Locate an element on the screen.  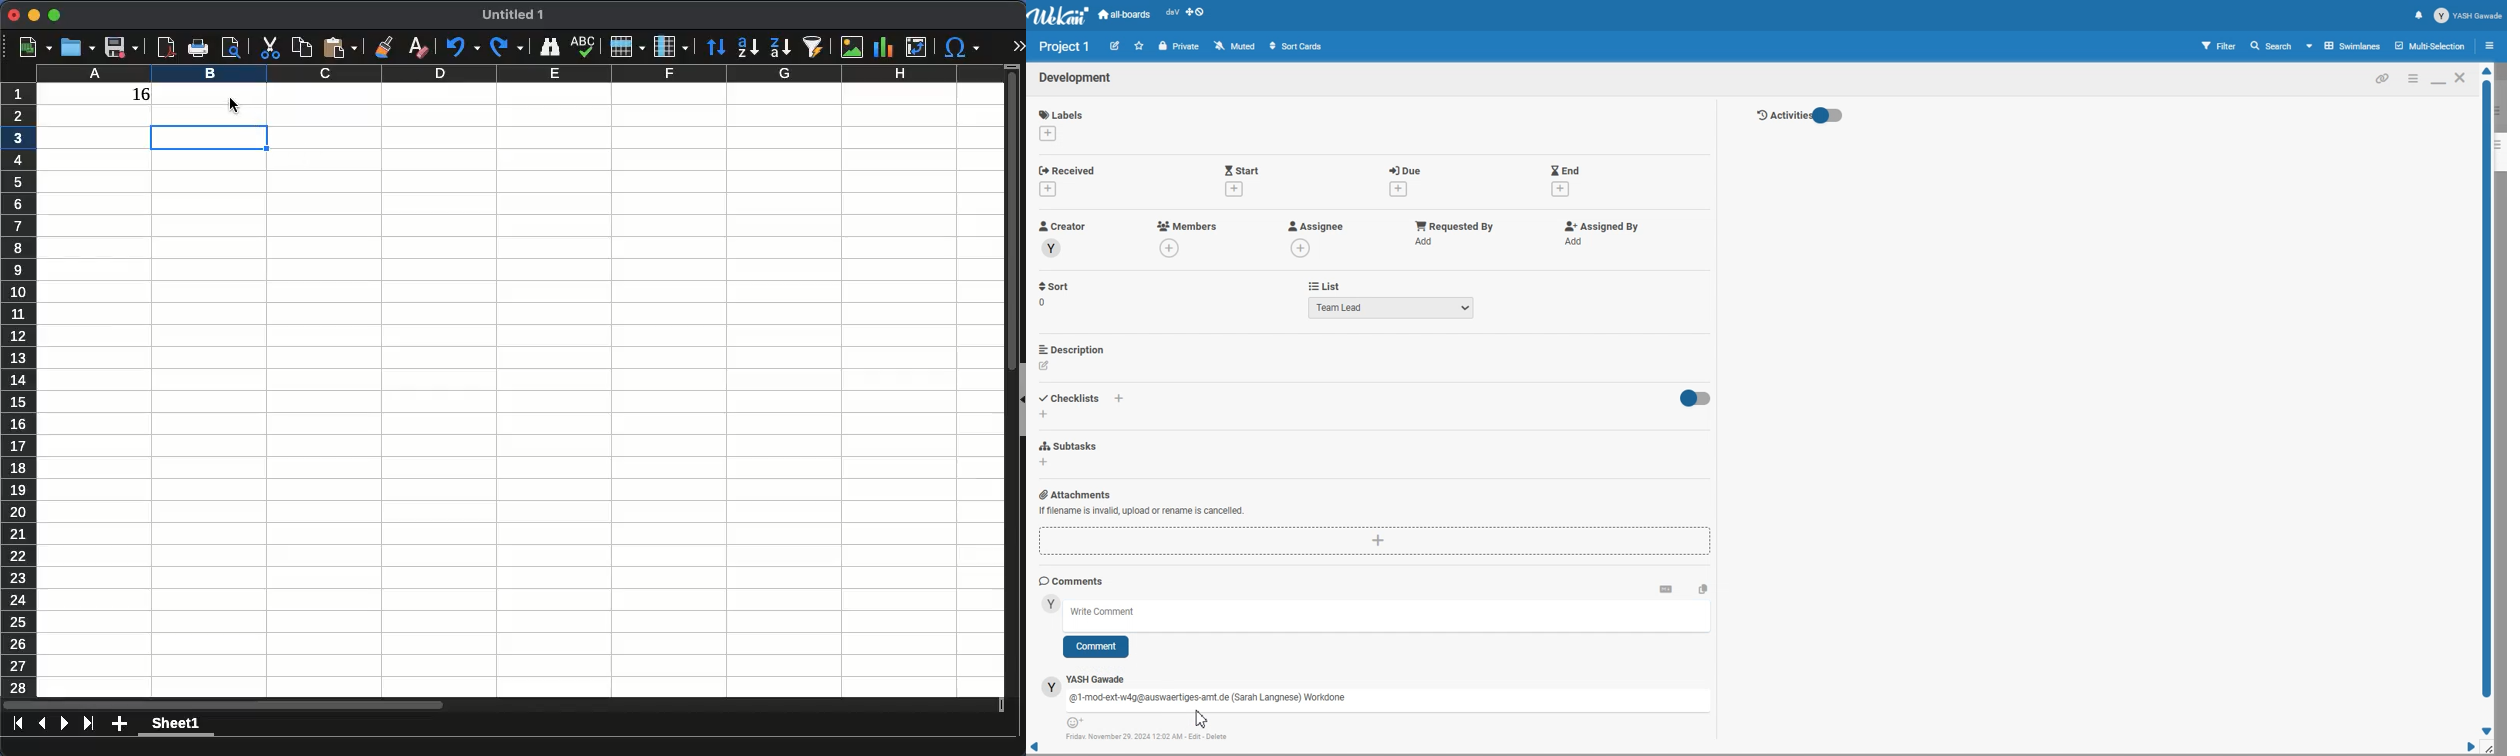
Sort is located at coordinates (1055, 294).